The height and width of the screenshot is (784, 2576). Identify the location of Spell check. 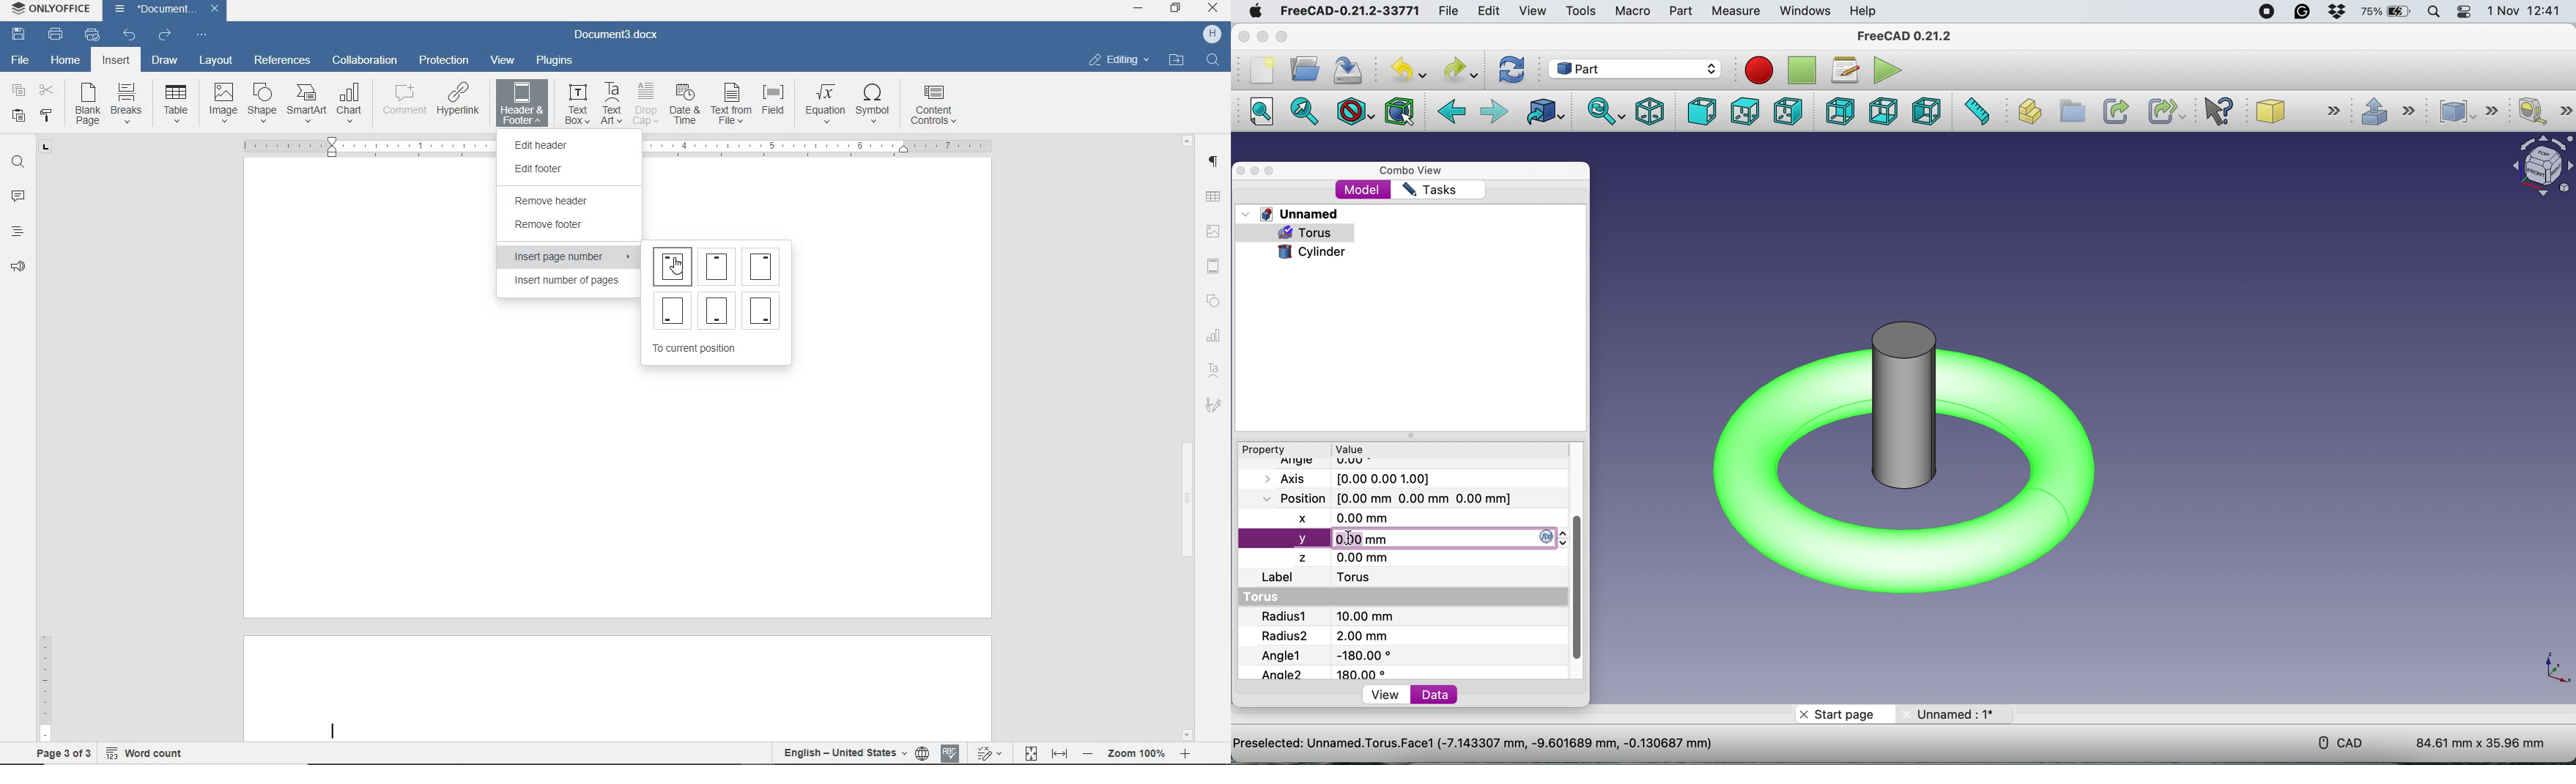
(951, 751).